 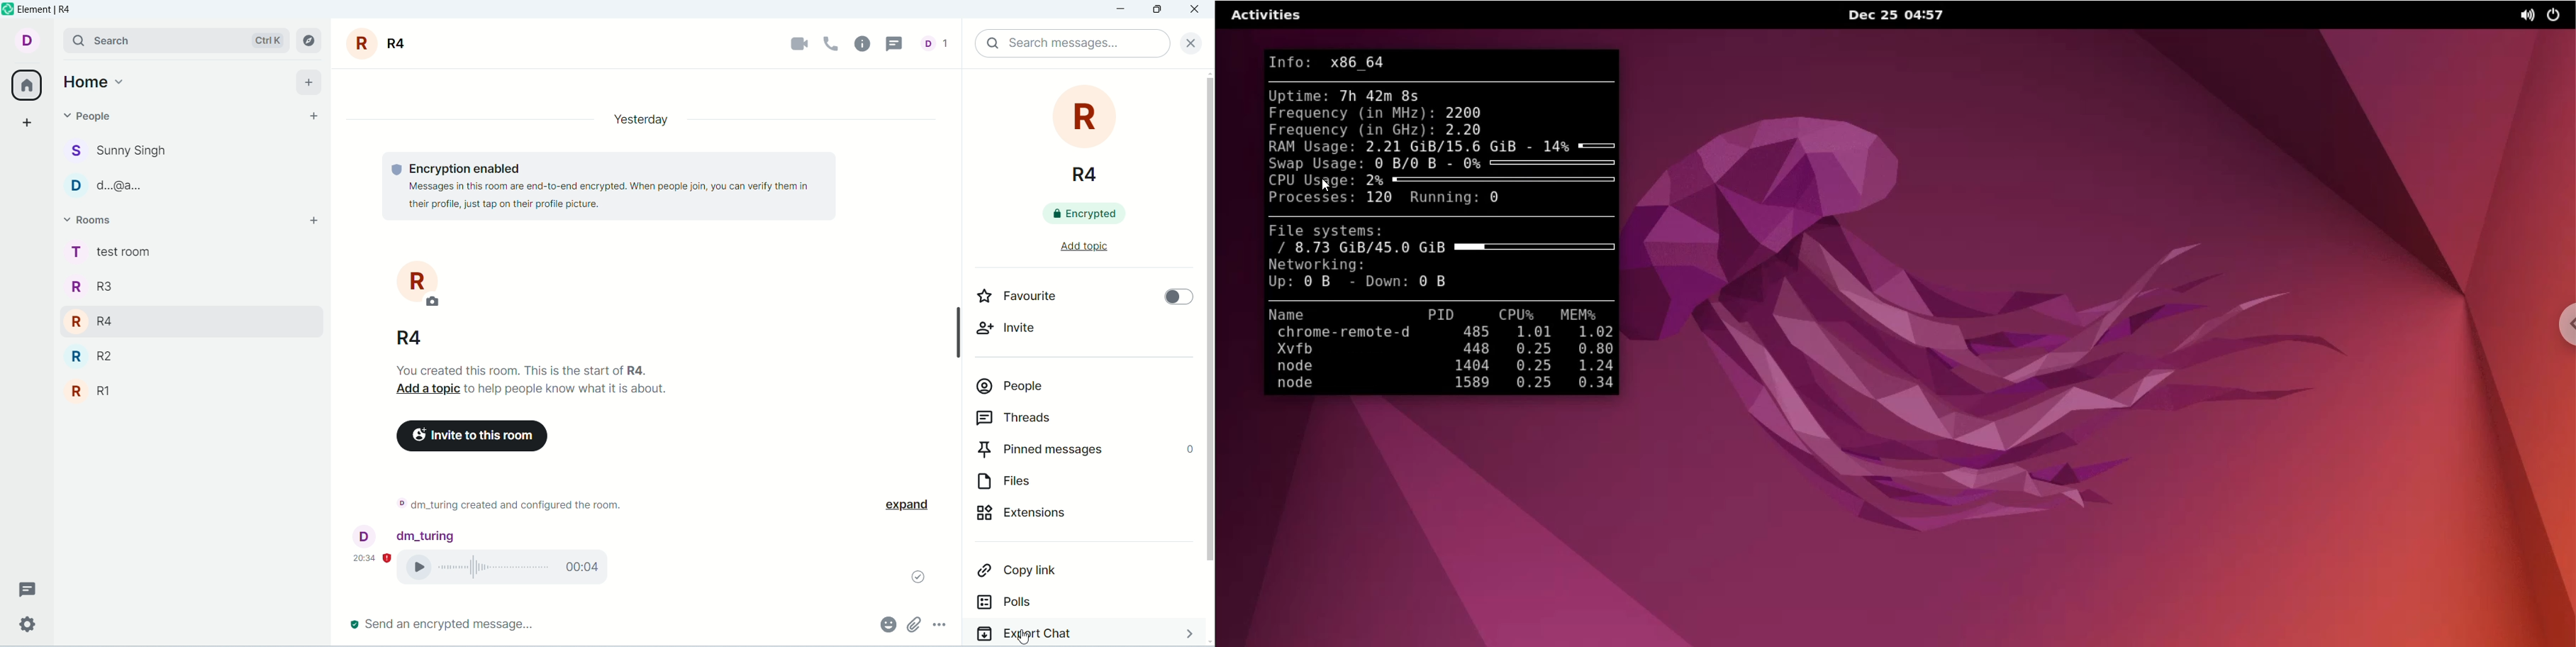 What do you see at coordinates (792, 44) in the screenshot?
I see `video call` at bounding box center [792, 44].